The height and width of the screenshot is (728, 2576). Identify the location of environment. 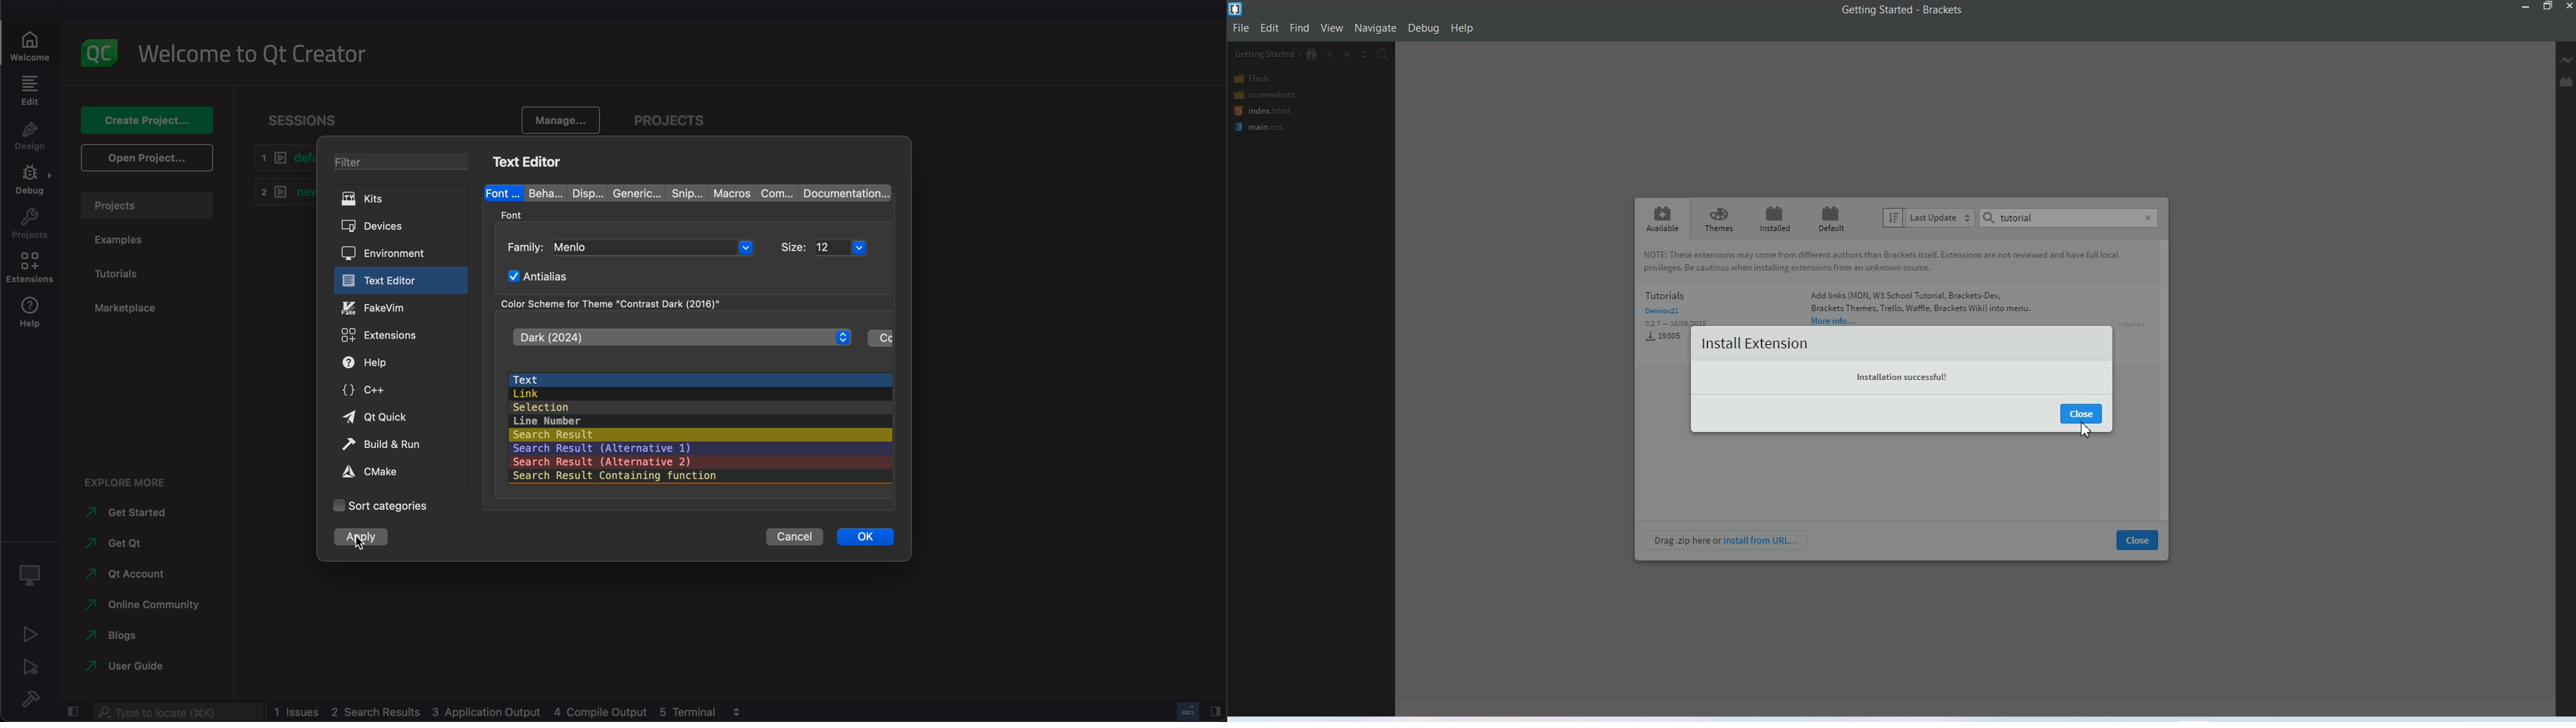
(401, 251).